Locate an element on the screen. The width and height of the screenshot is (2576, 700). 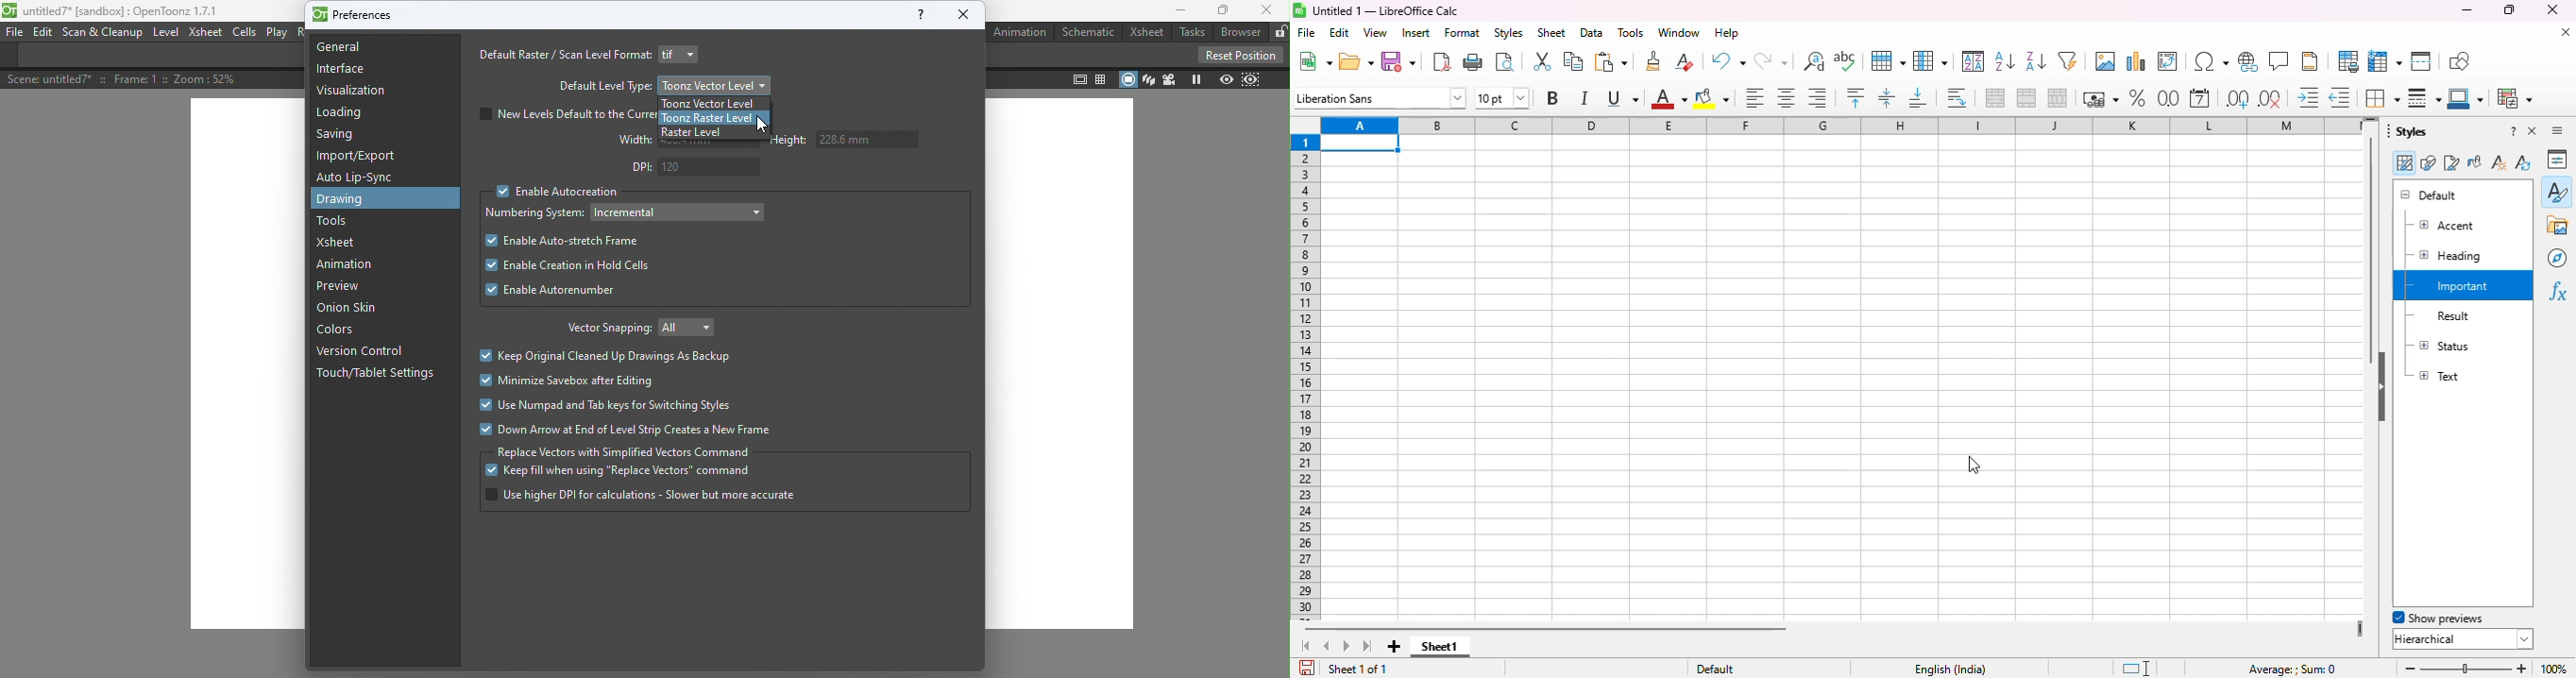
navigator is located at coordinates (2557, 258).